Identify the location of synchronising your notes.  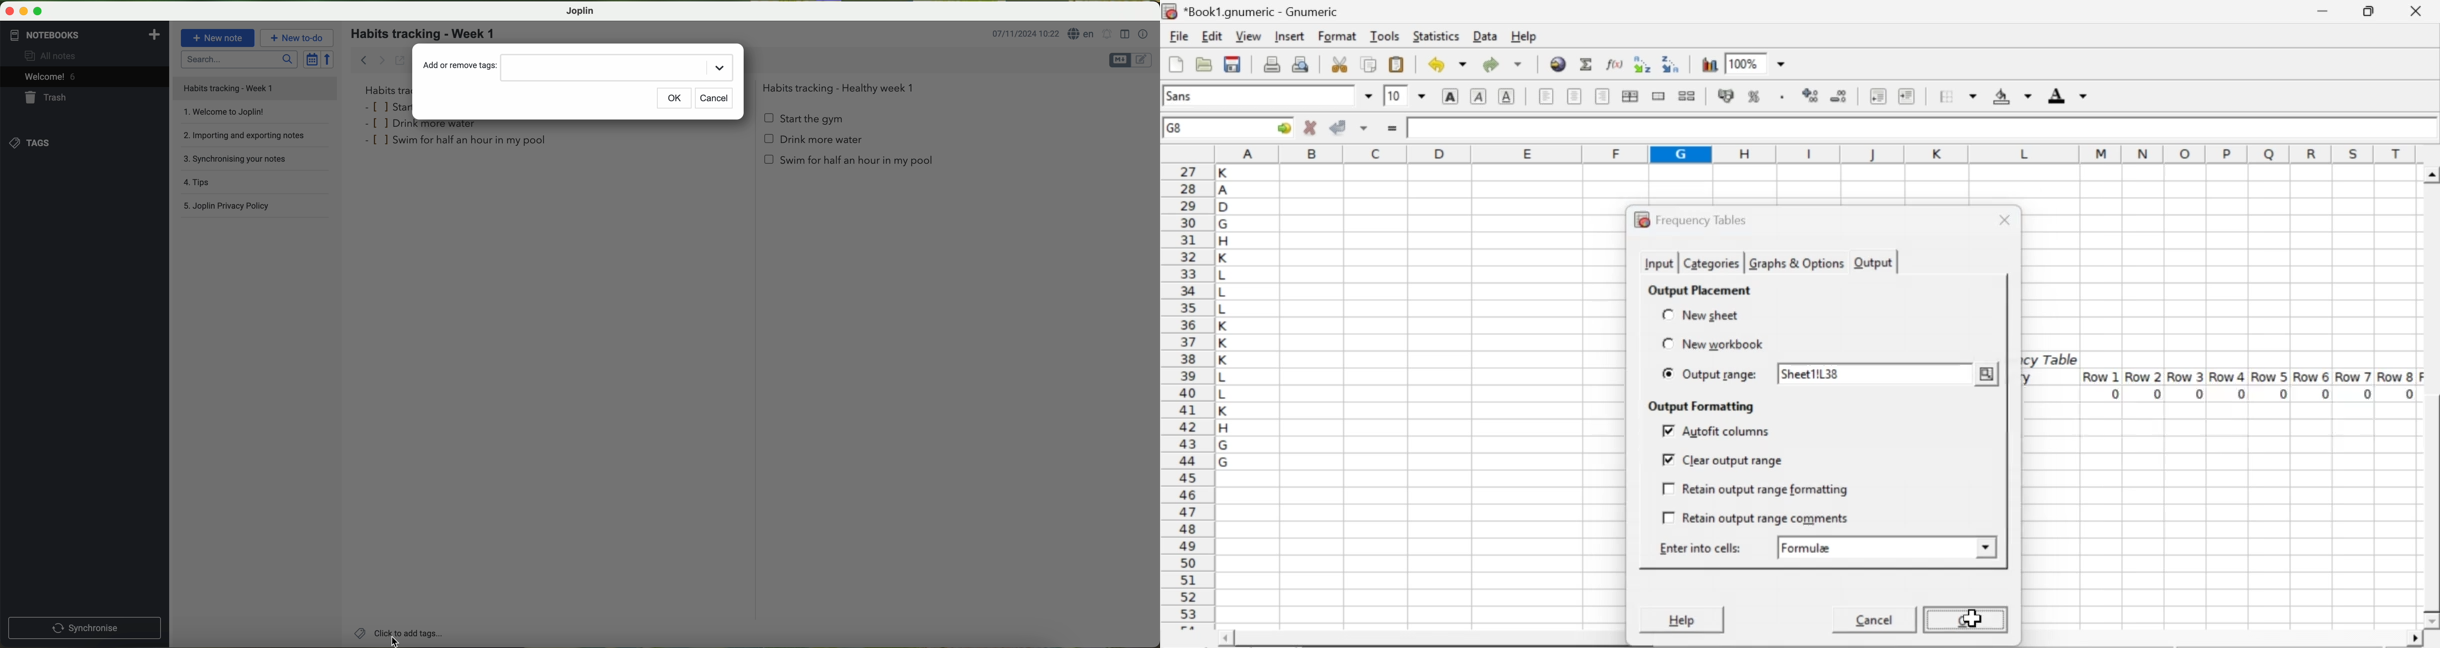
(258, 162).